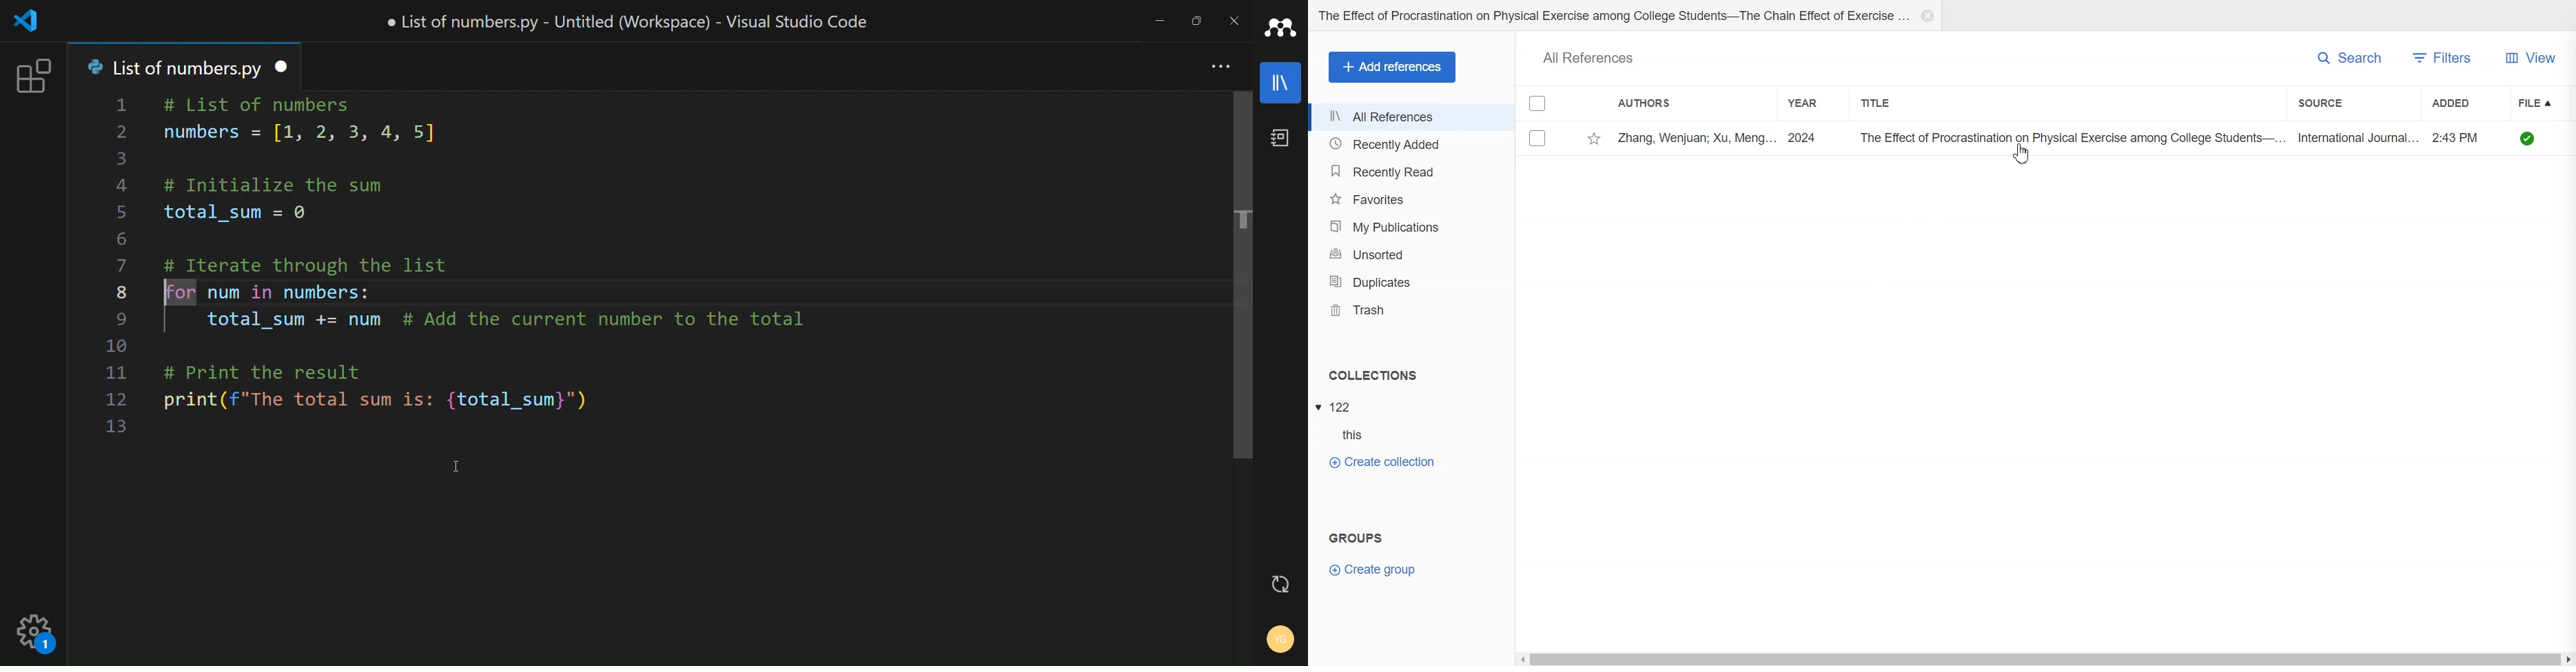  Describe the element at coordinates (1338, 406) in the screenshot. I see `File` at that location.